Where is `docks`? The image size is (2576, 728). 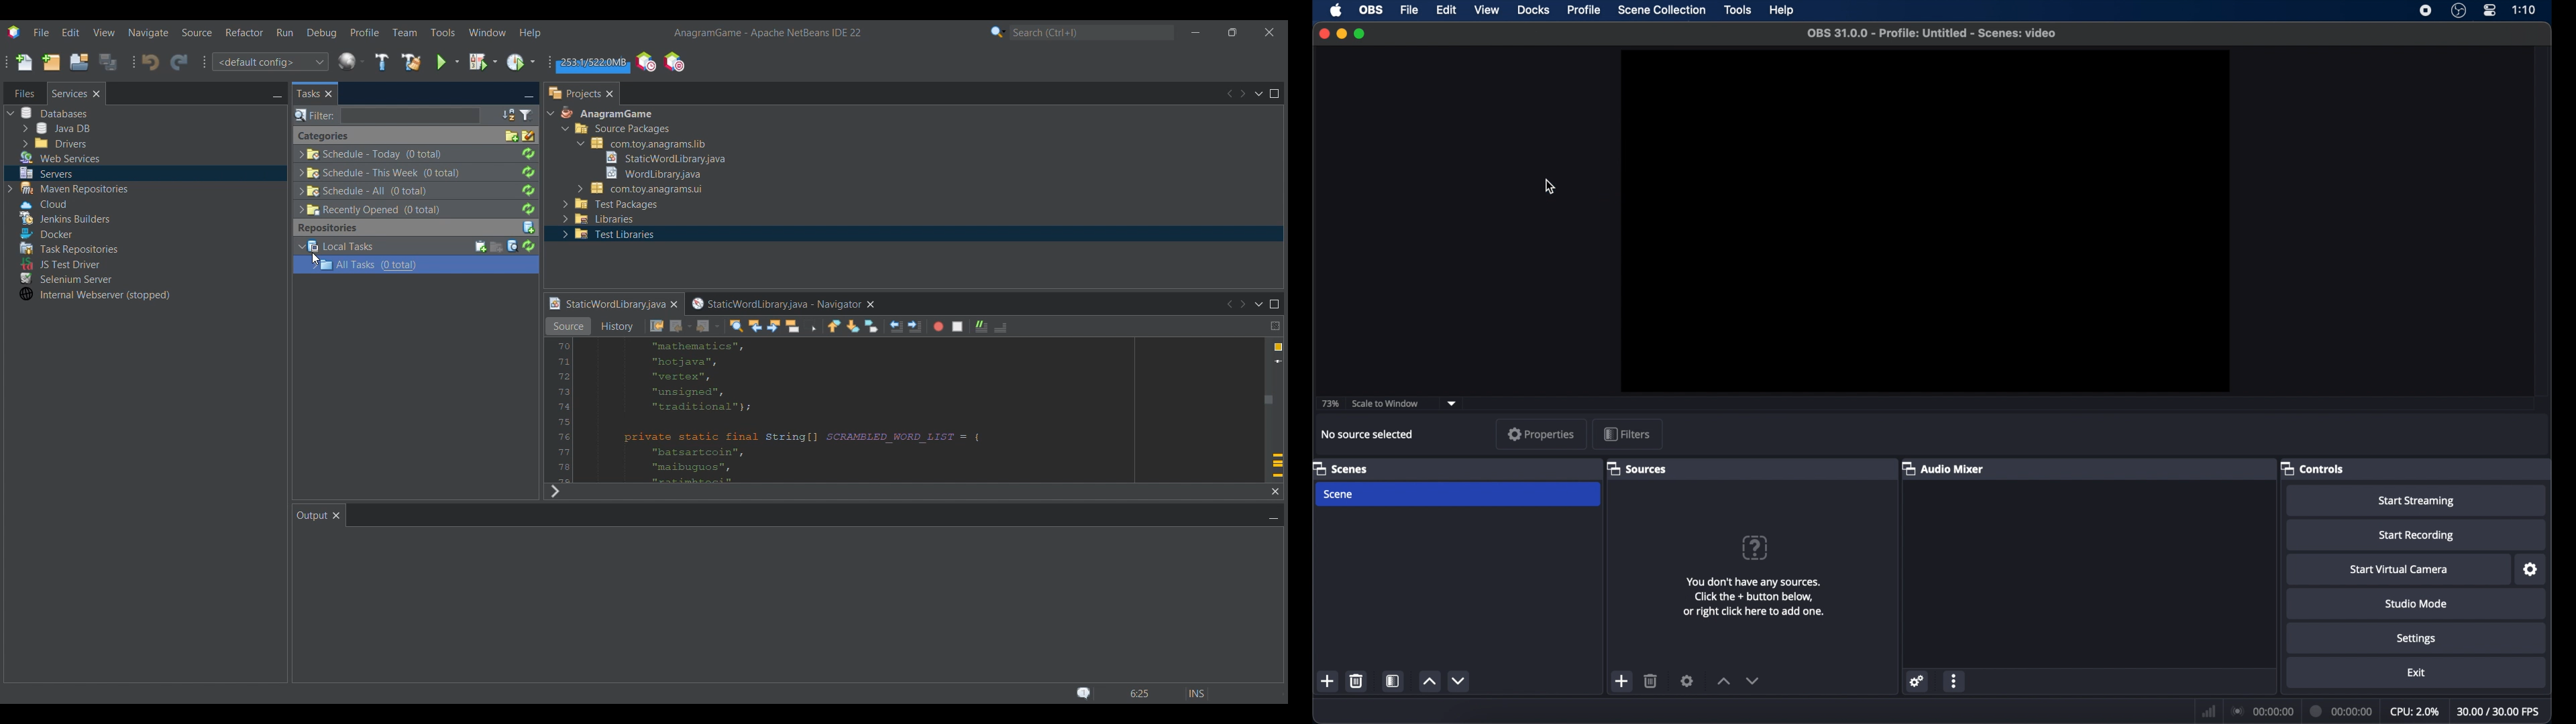 docks is located at coordinates (1533, 9).